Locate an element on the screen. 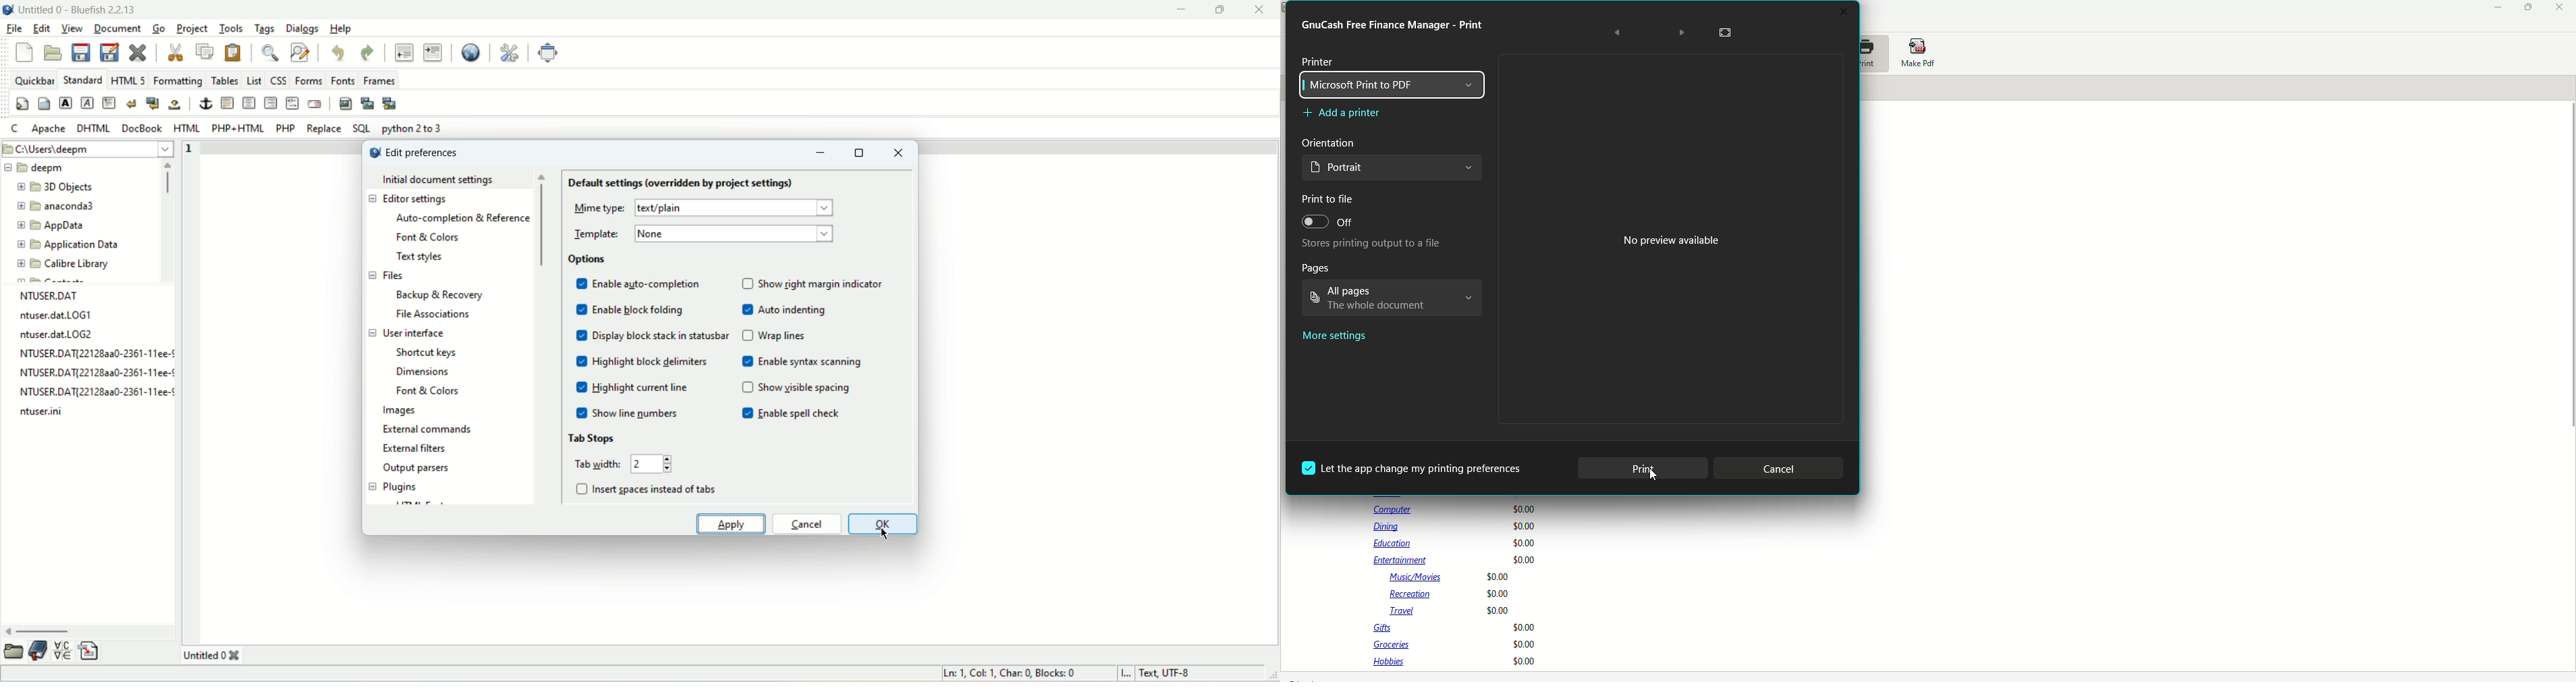 This screenshot has width=2576, height=700. check box is located at coordinates (582, 488).